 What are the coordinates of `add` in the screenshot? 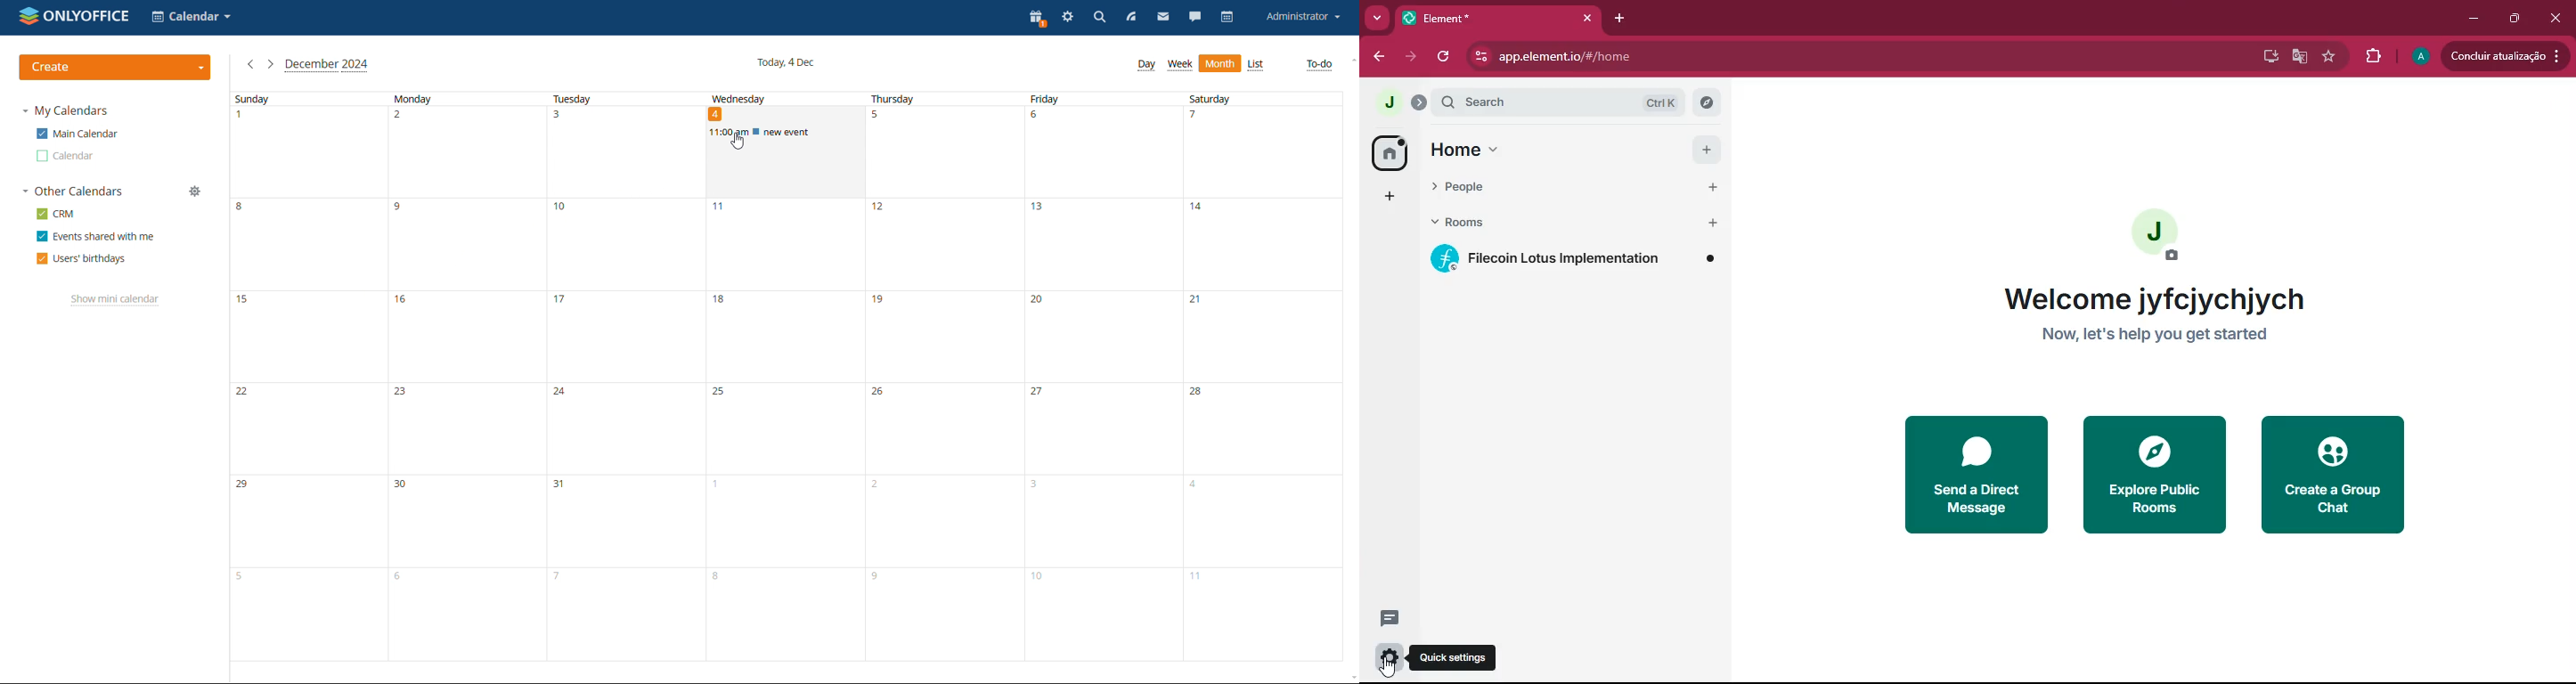 It's located at (1715, 187).